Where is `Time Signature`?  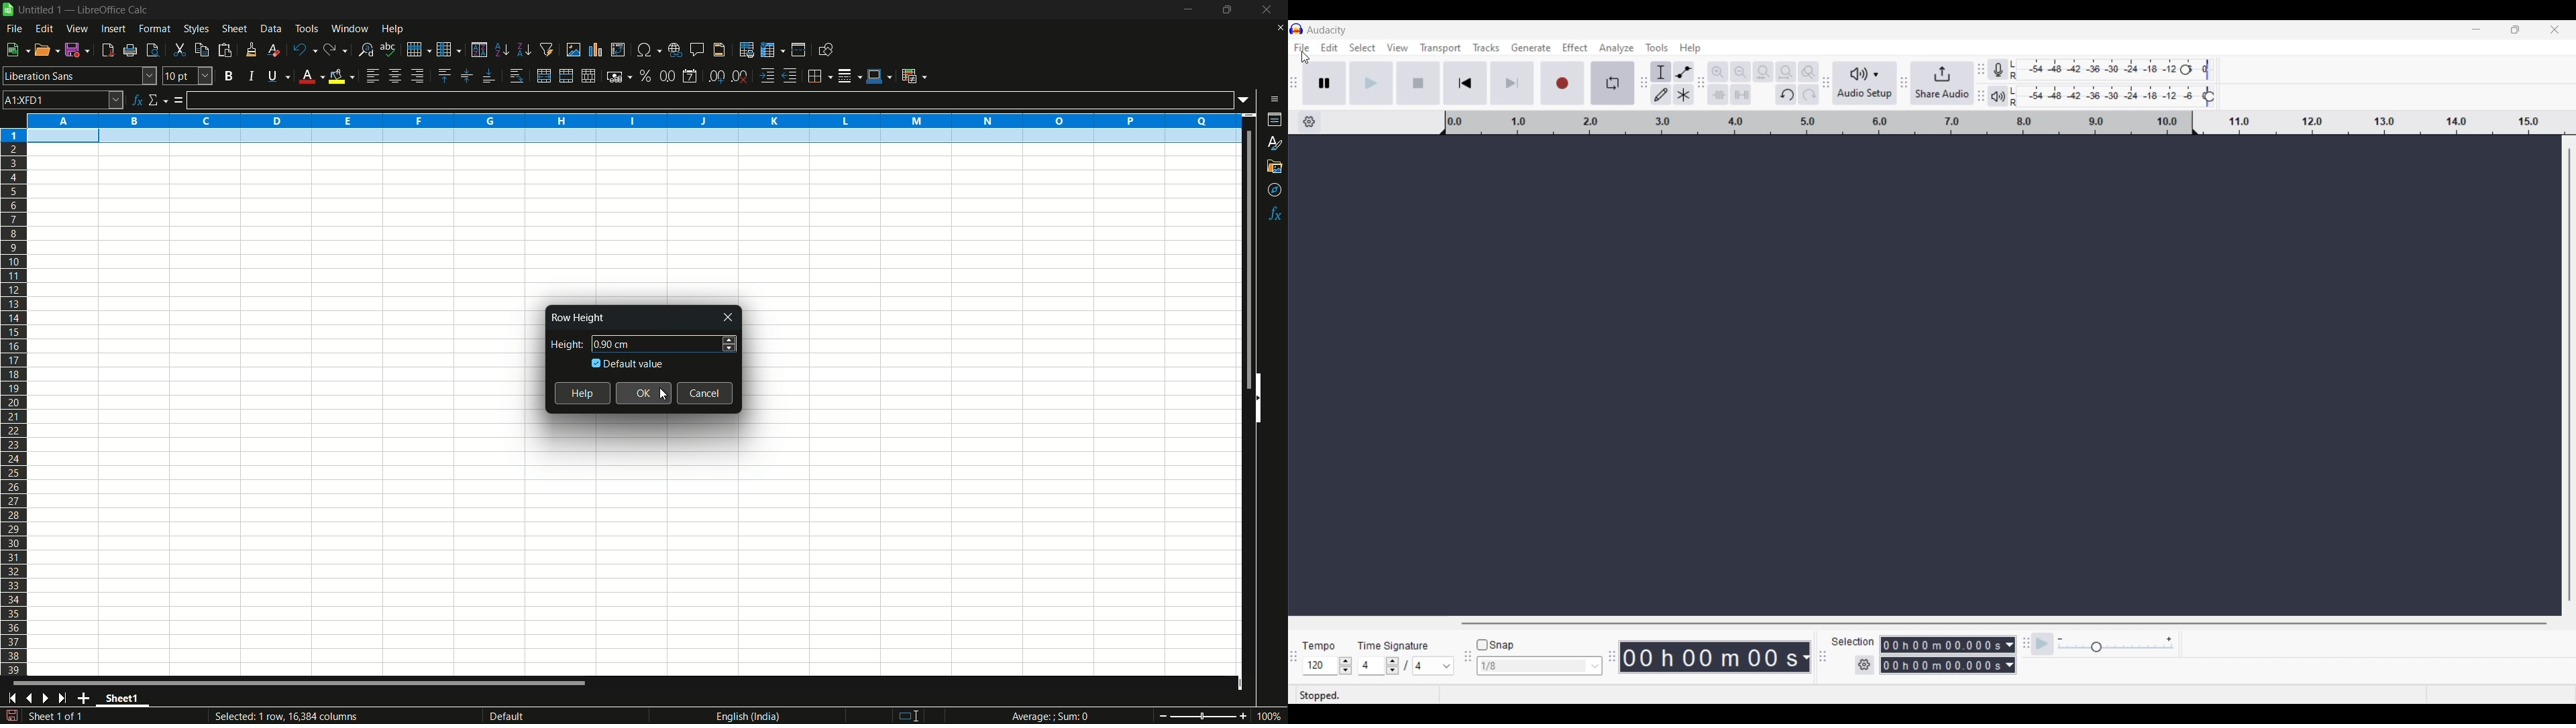
Time Signature is located at coordinates (1396, 643).